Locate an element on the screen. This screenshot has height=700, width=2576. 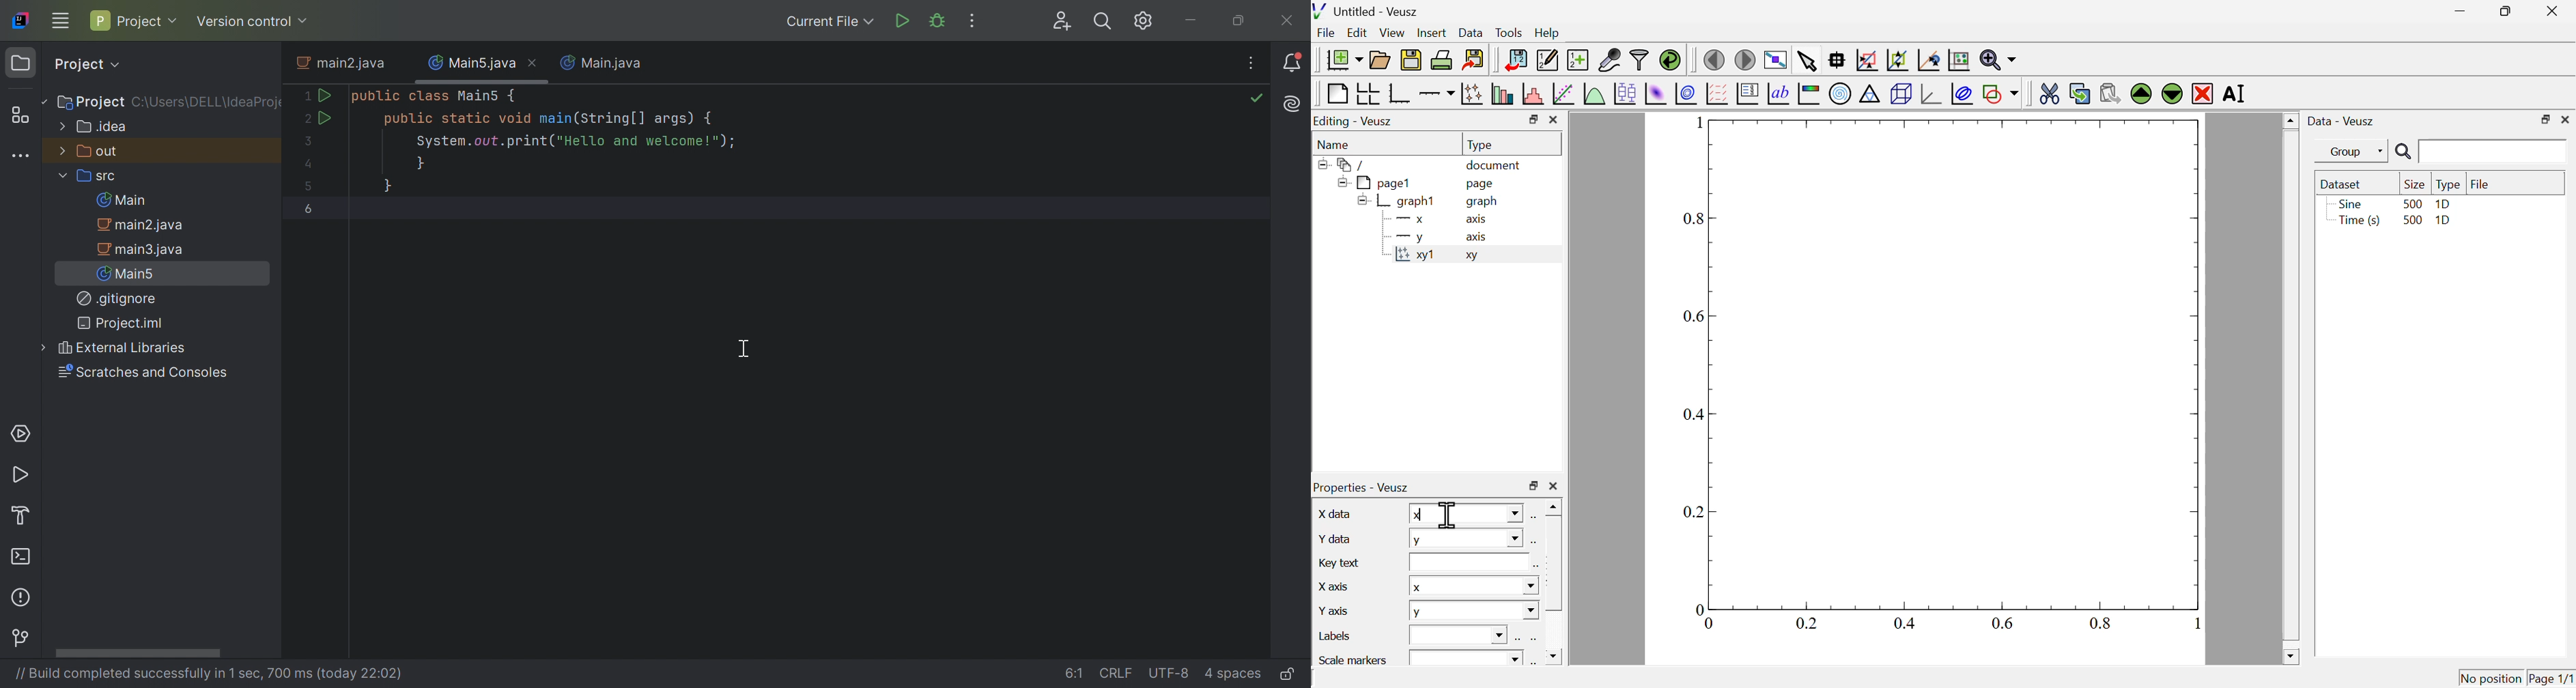
polar graph is located at coordinates (1842, 94).